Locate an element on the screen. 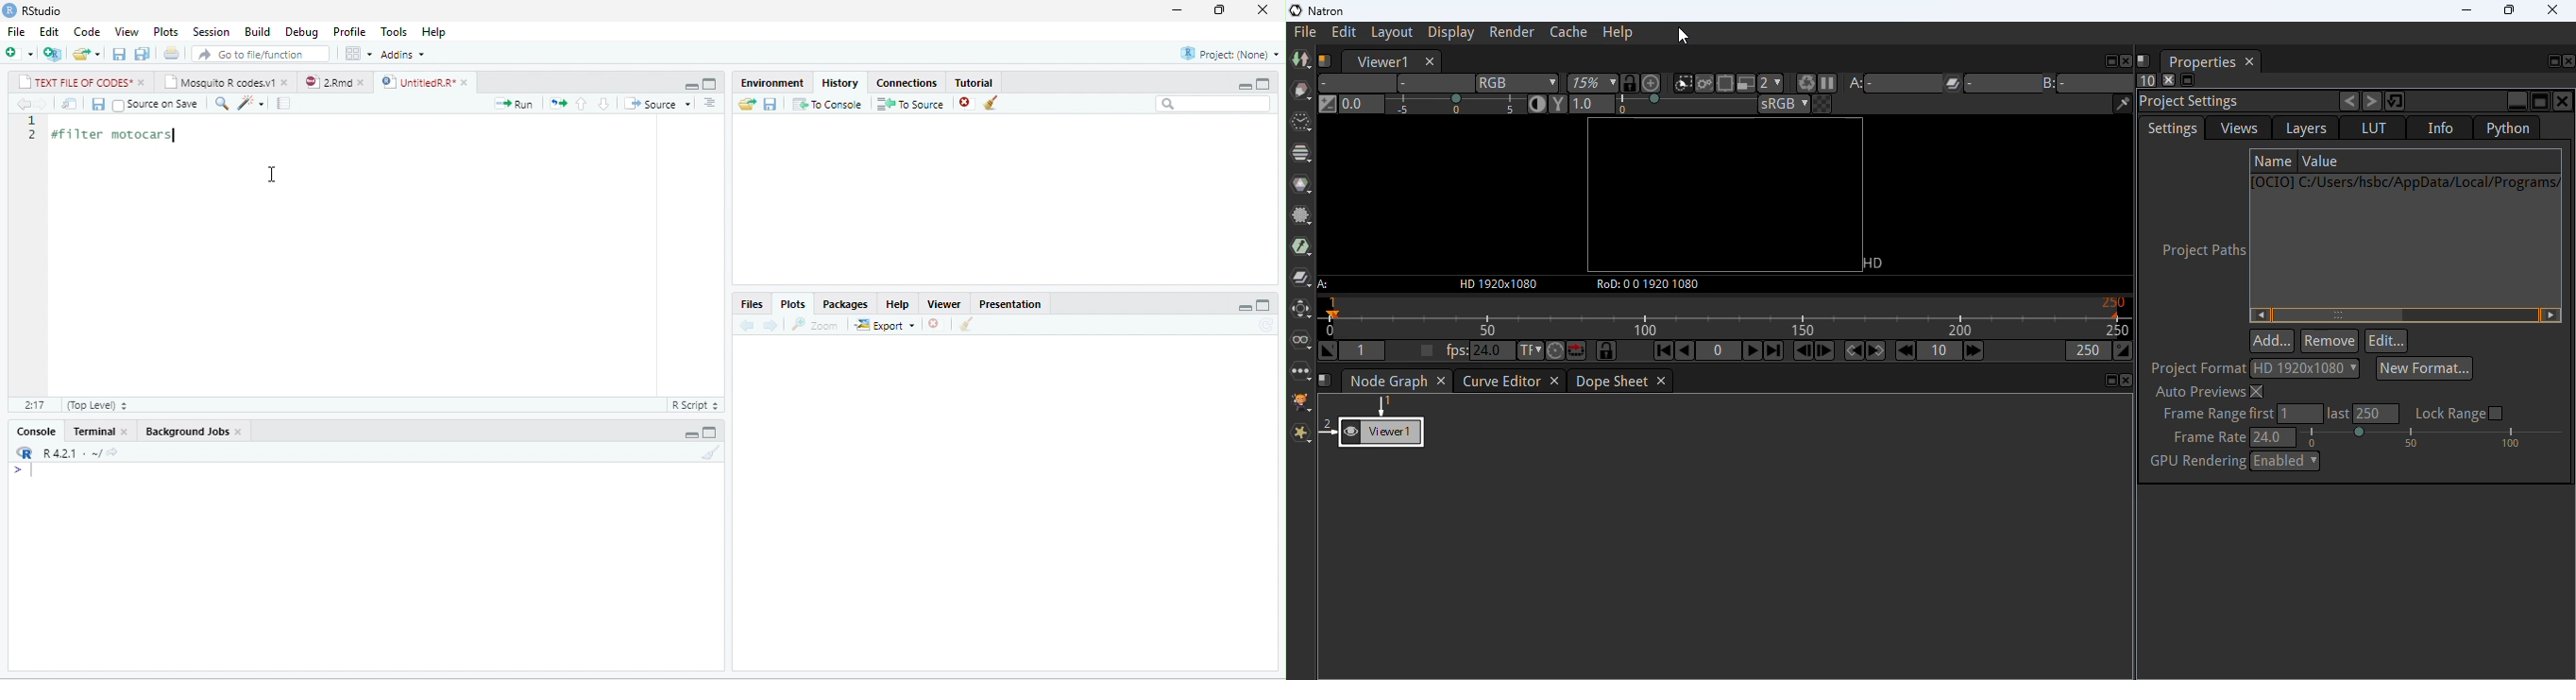 This screenshot has height=700, width=2576. clear is located at coordinates (712, 452).